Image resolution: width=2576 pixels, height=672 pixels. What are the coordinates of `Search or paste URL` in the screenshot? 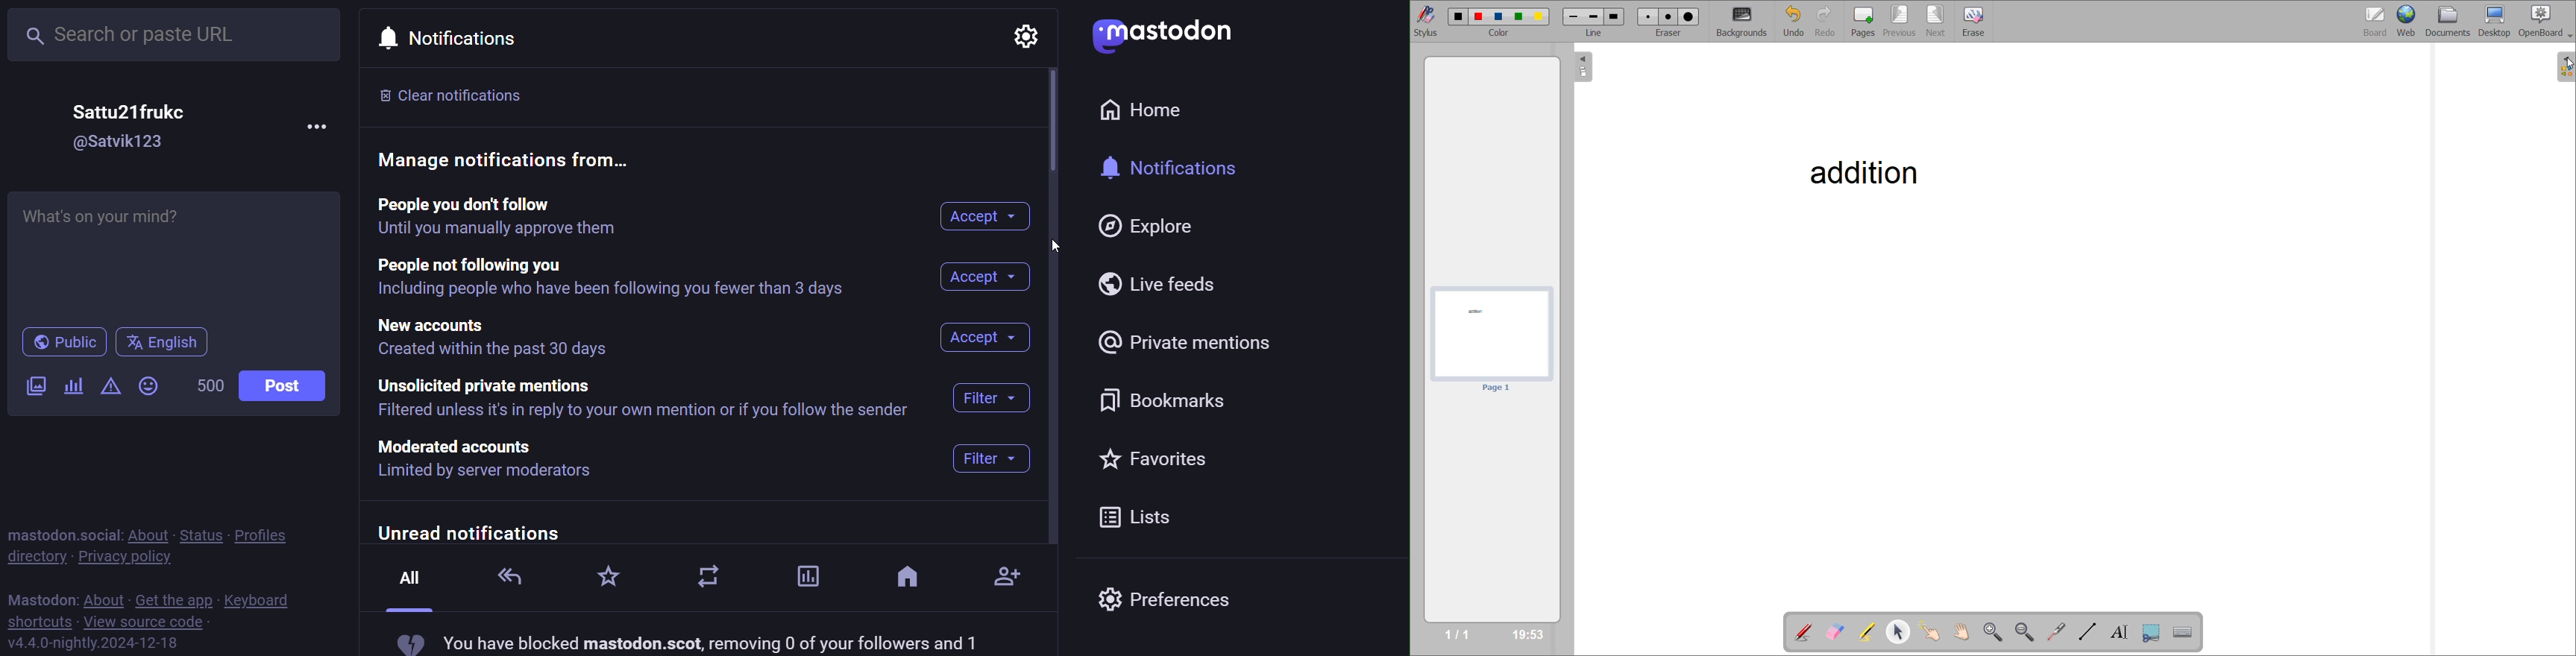 It's located at (176, 37).